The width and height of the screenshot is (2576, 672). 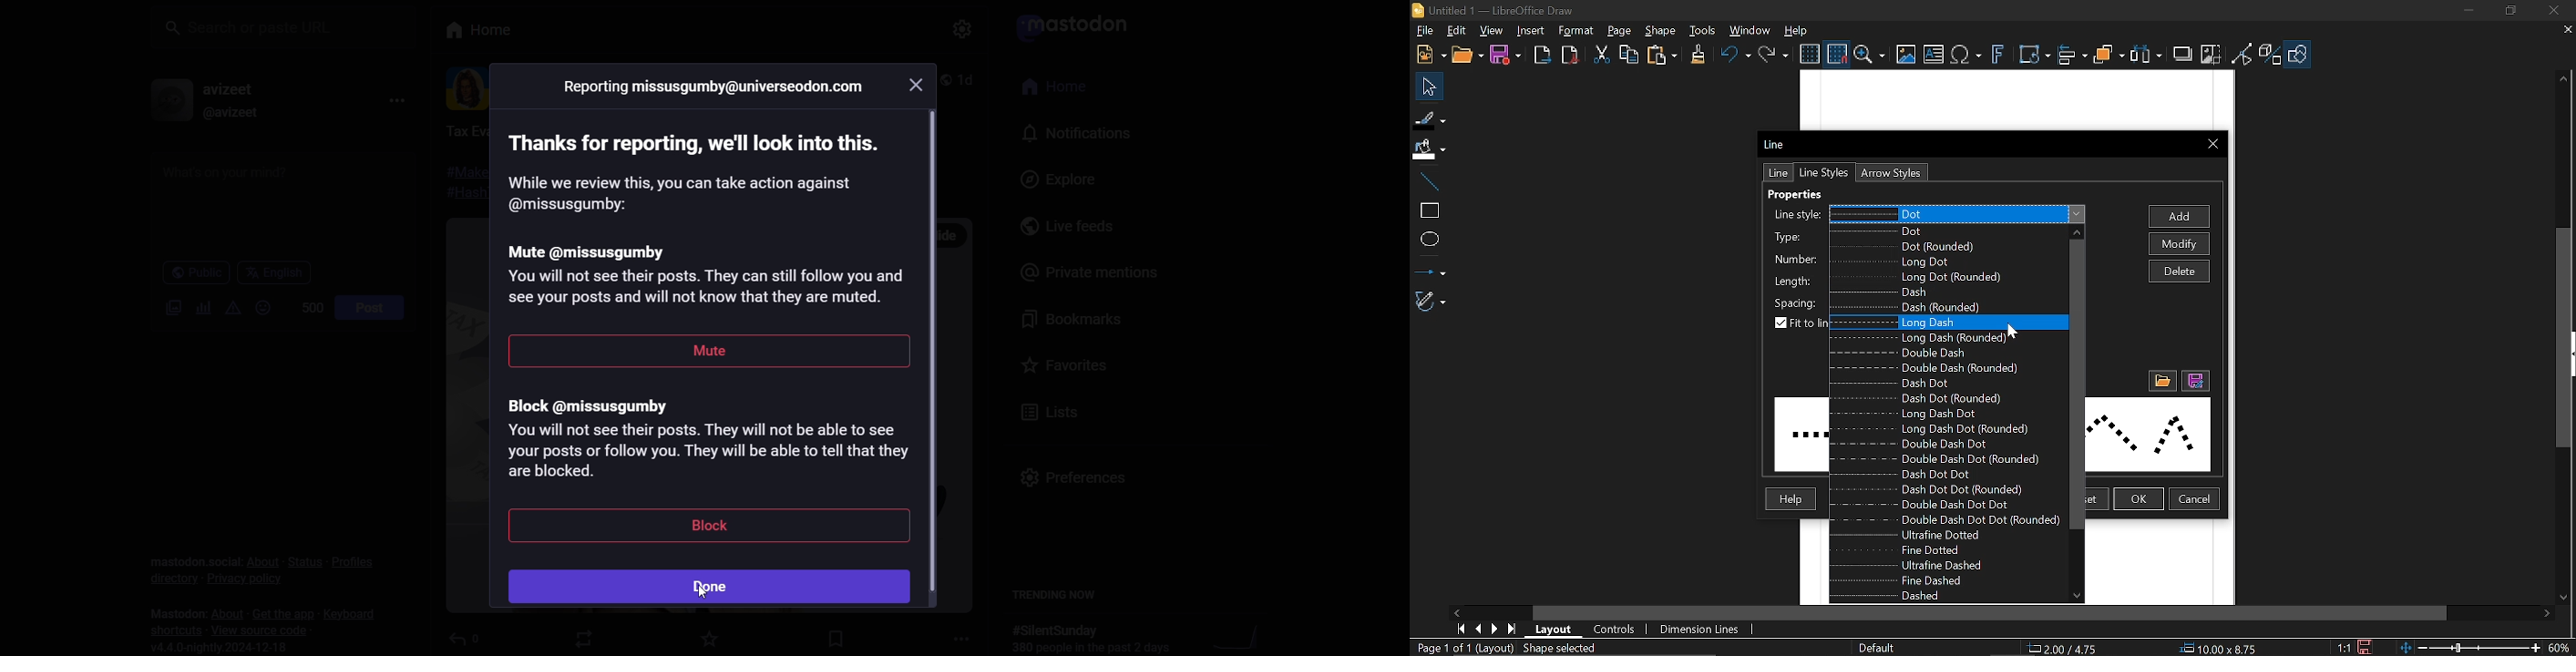 I want to click on Double dash dot, so click(x=1946, y=445).